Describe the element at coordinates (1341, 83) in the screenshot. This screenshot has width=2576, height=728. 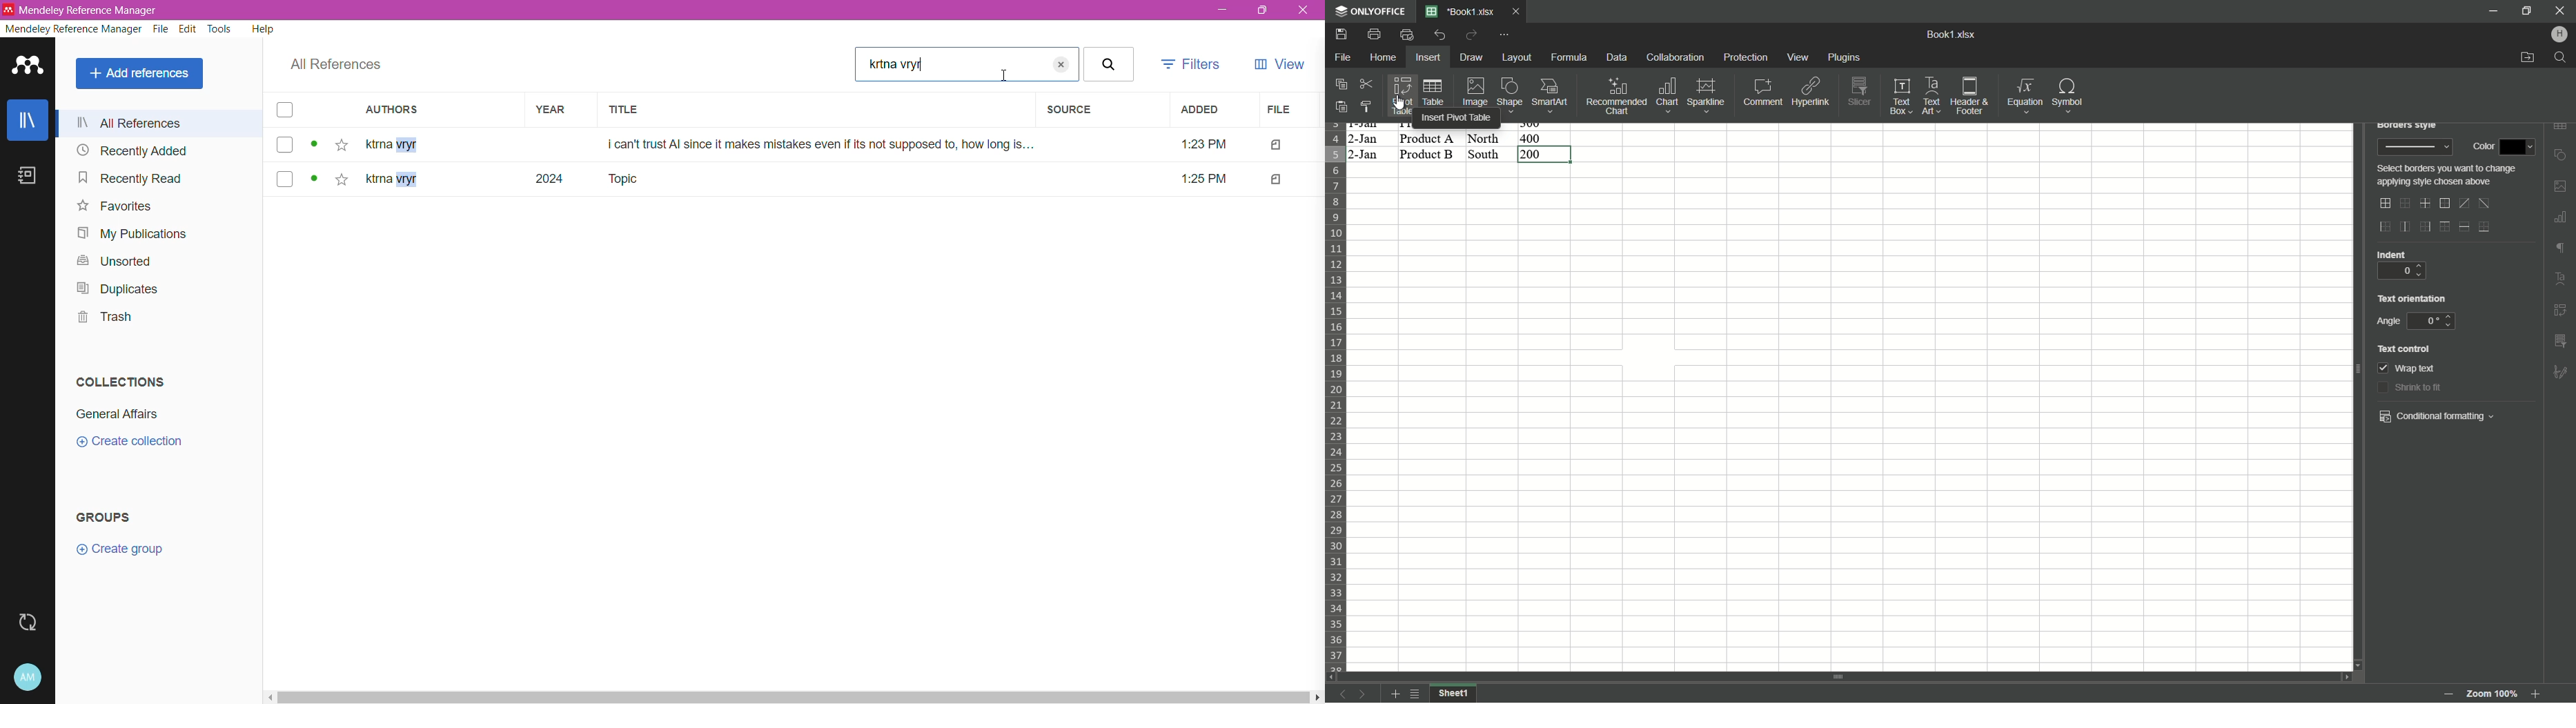
I see `Copy` at that location.